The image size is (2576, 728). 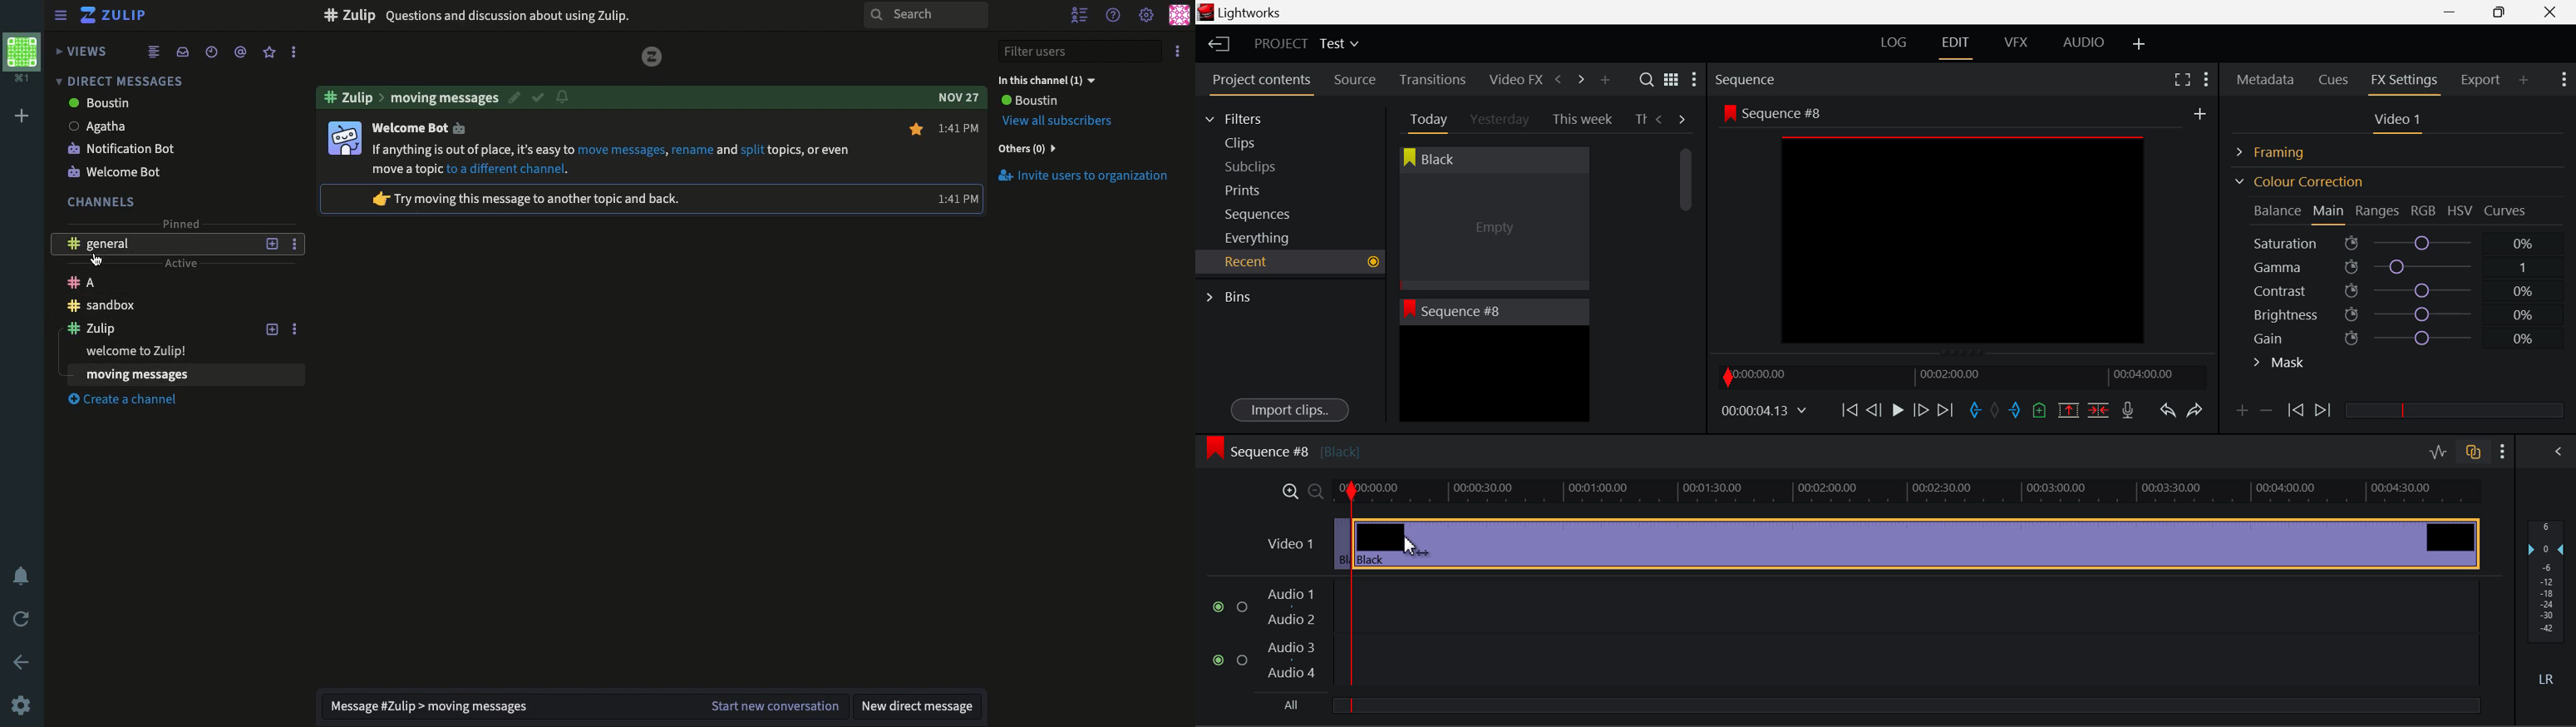 What do you see at coordinates (653, 57) in the screenshot?
I see `zulip logo` at bounding box center [653, 57].